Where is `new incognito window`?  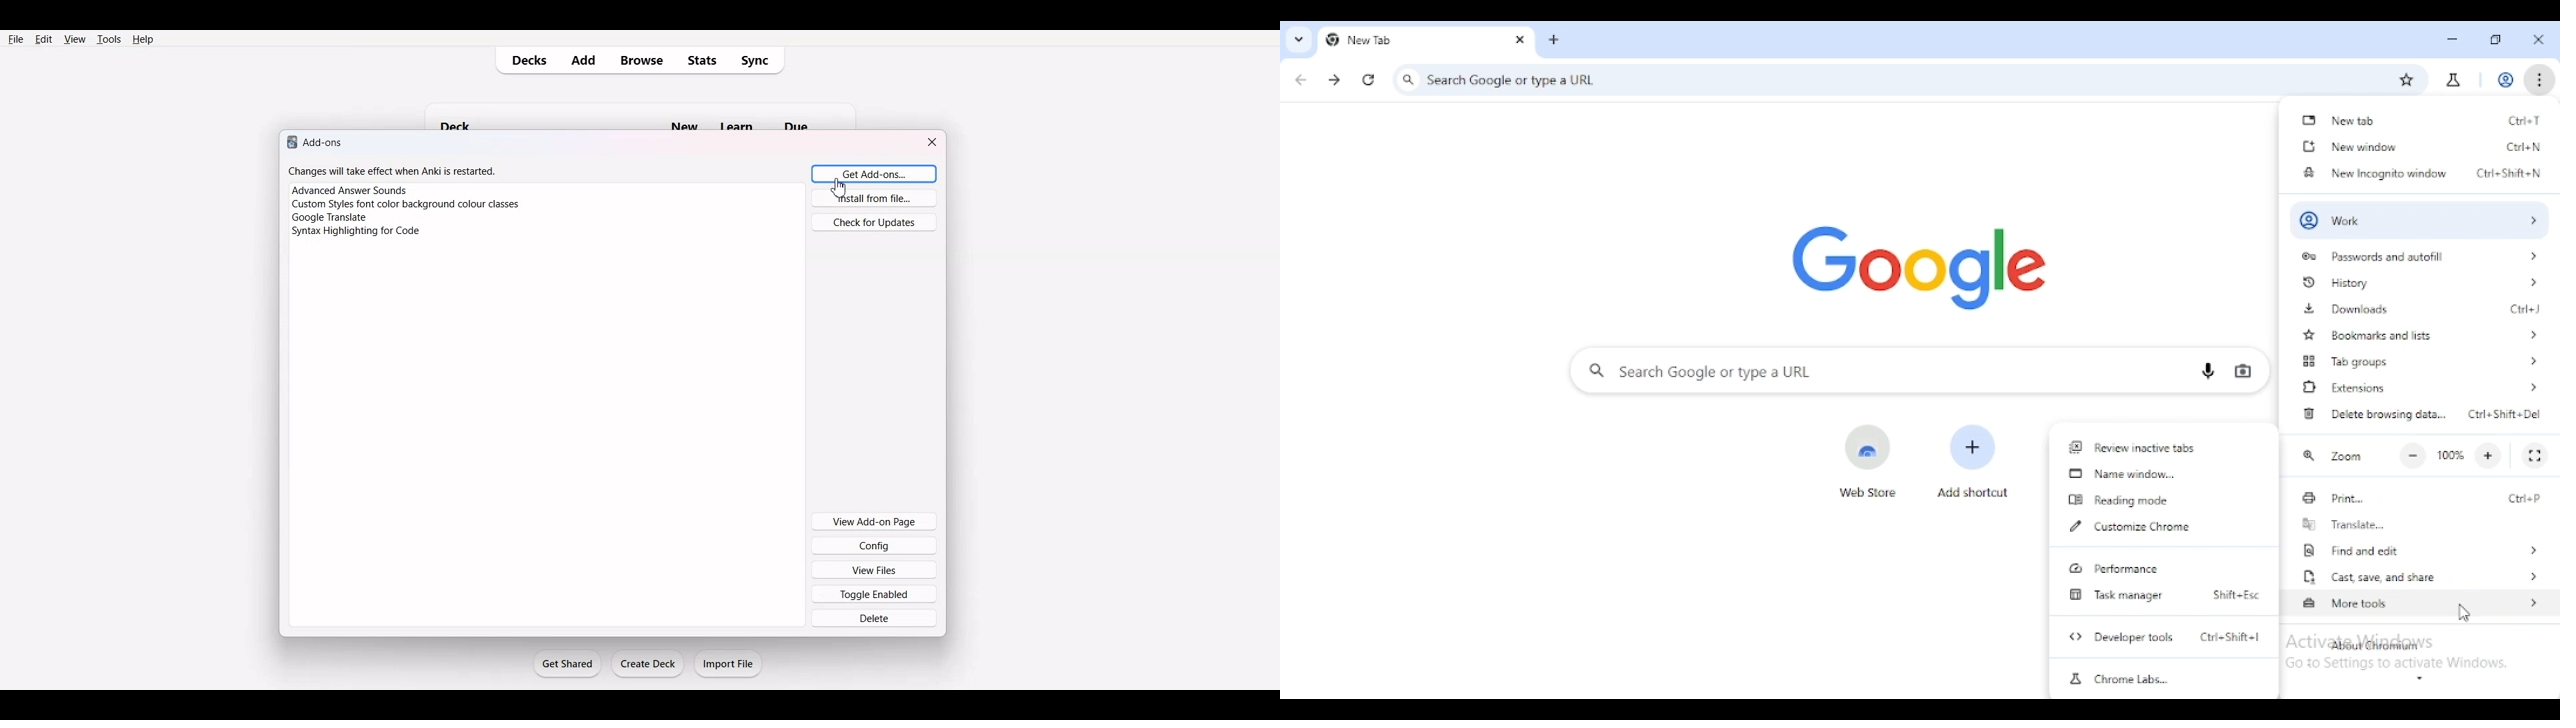 new incognito window is located at coordinates (2374, 173).